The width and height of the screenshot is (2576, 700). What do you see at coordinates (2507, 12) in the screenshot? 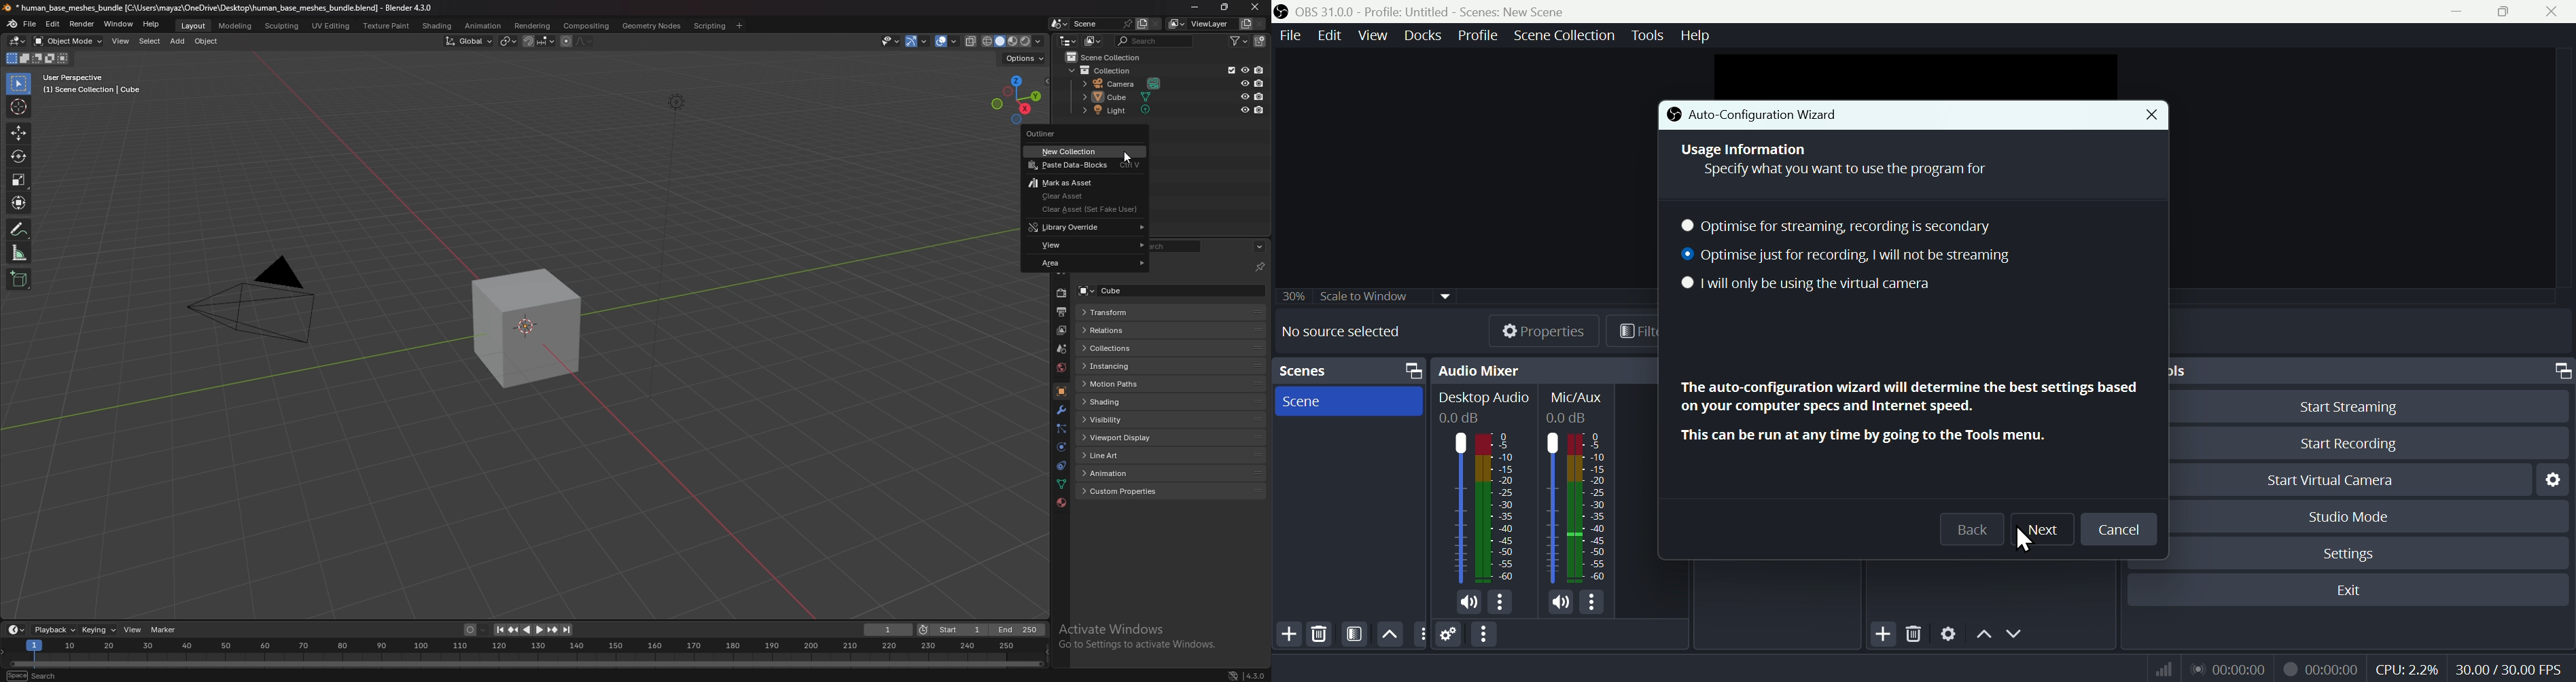
I see `Maximise` at bounding box center [2507, 12].